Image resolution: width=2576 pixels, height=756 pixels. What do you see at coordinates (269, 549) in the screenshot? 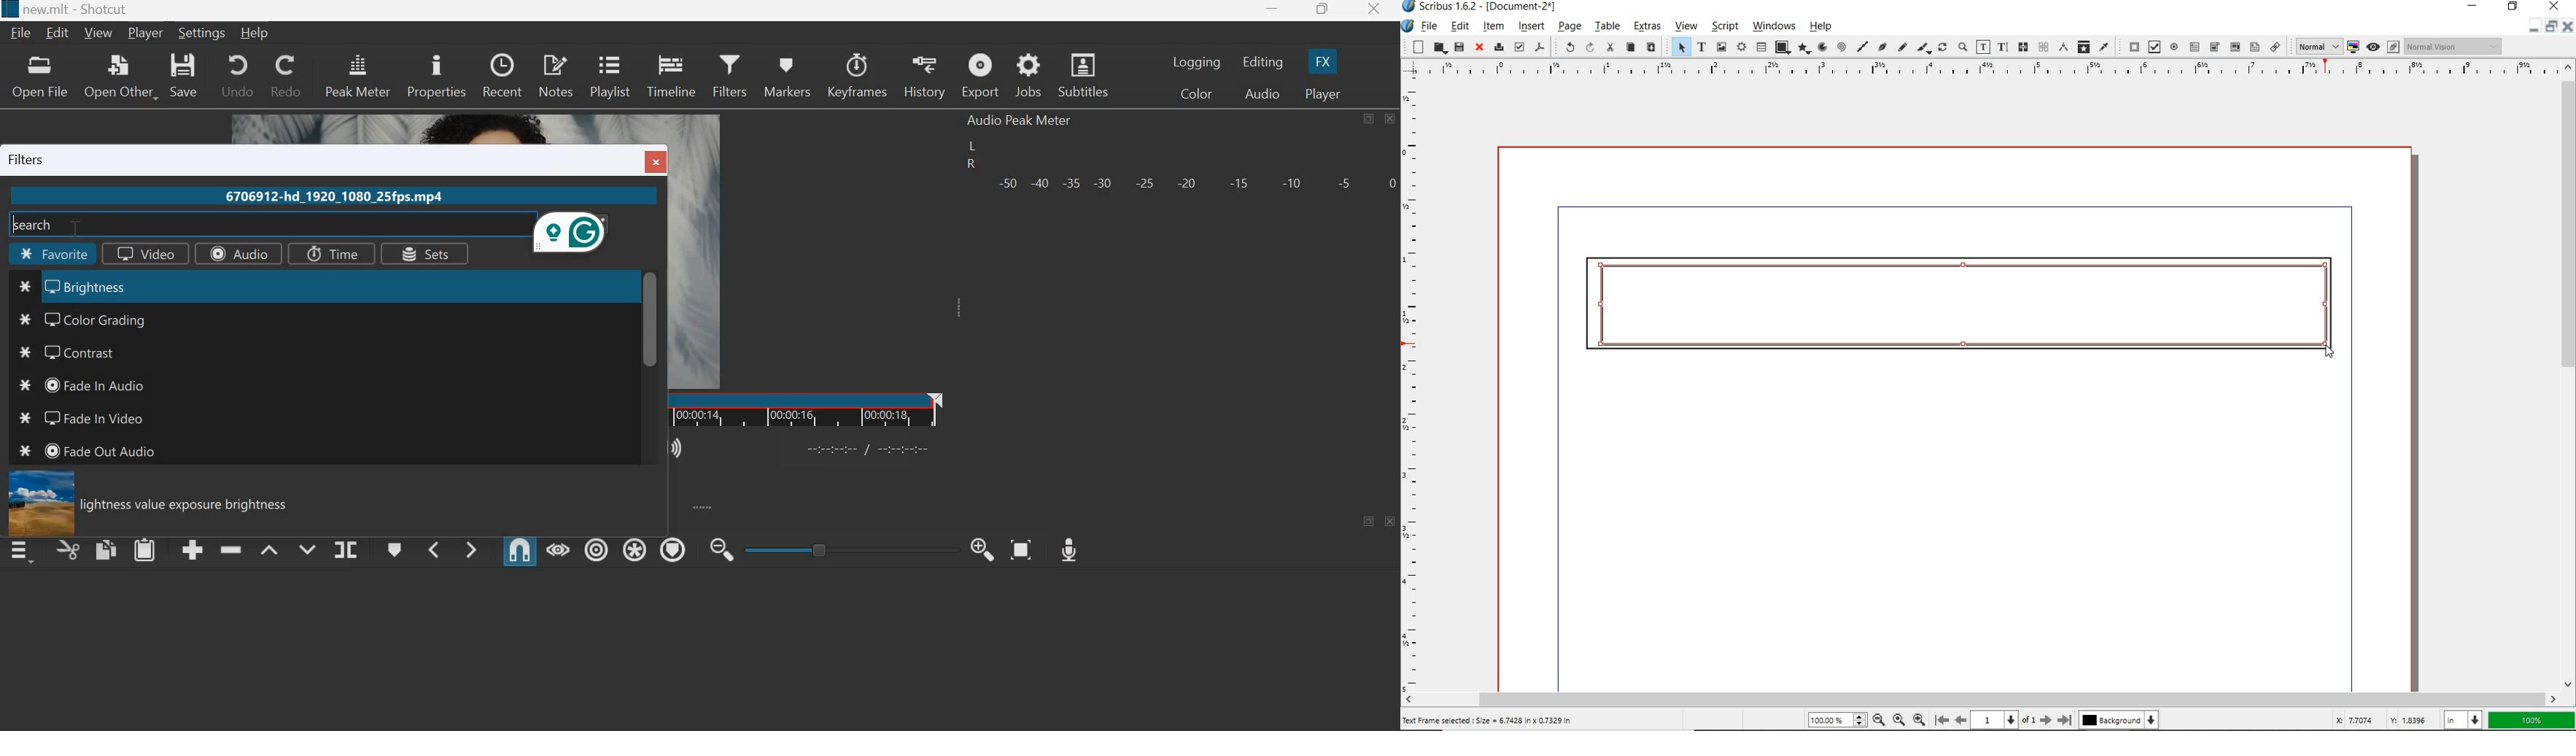
I see `Lift` at bounding box center [269, 549].